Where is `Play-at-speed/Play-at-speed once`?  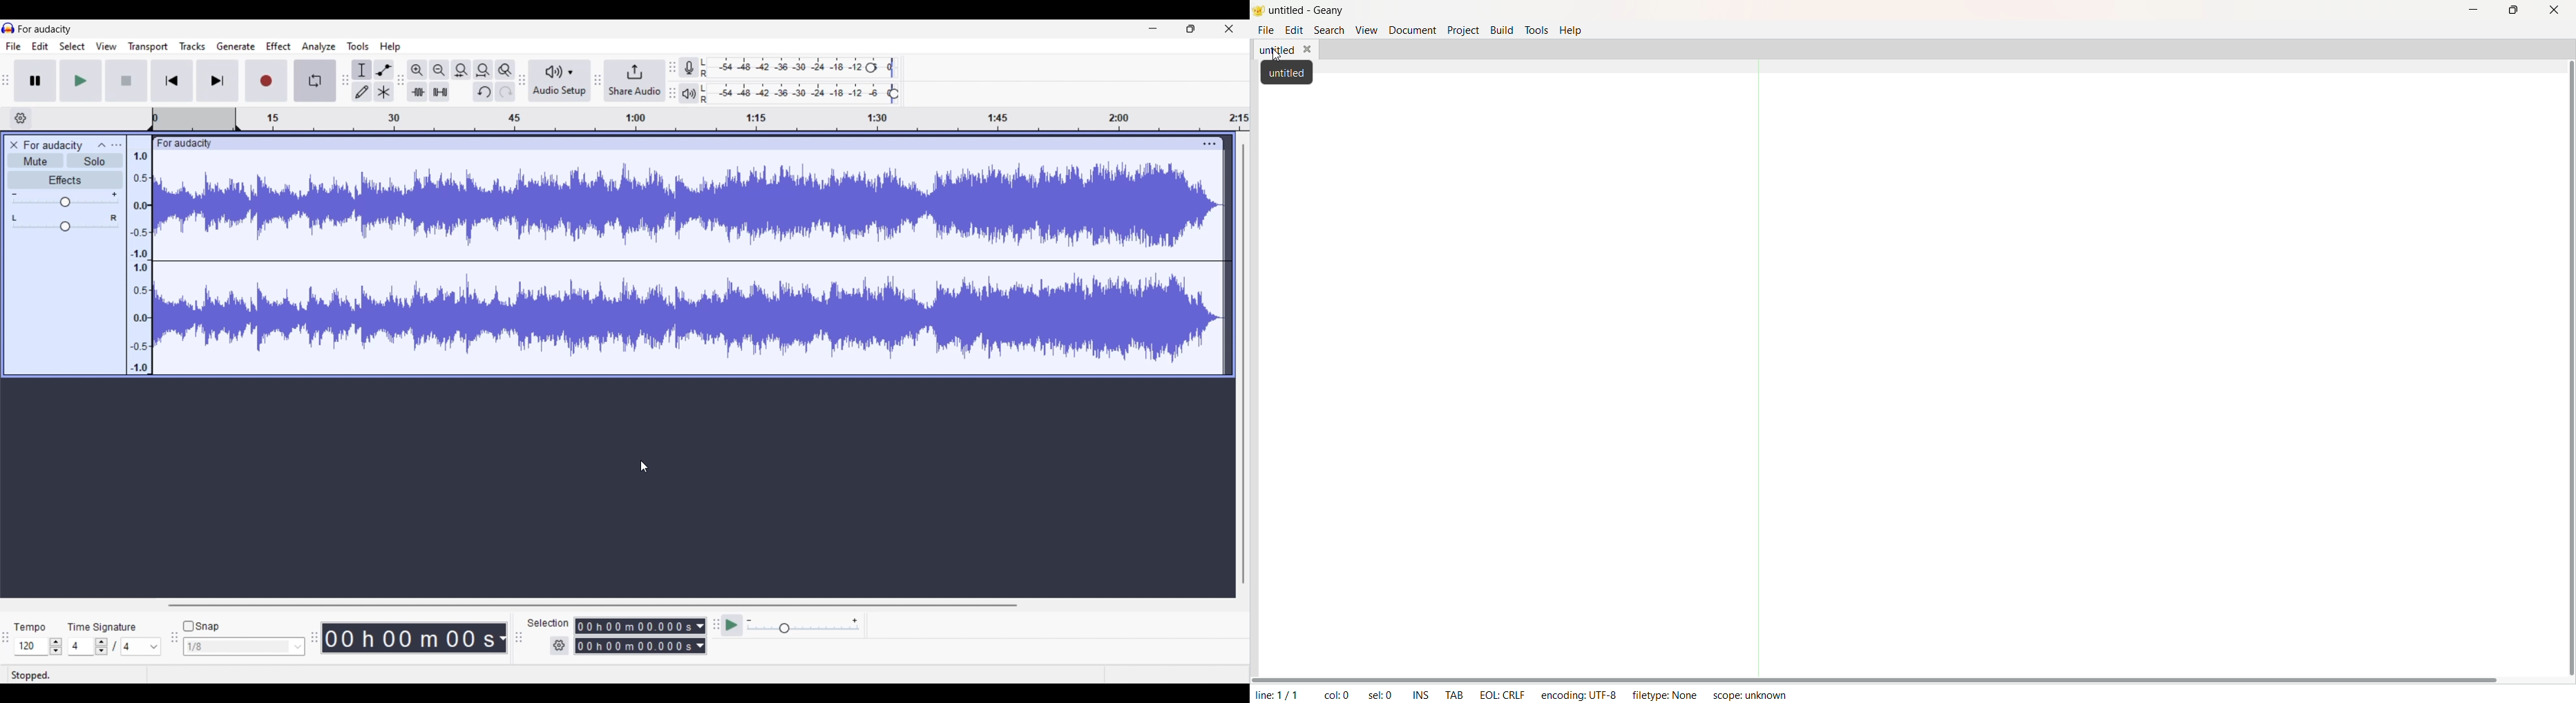
Play-at-speed/Play-at-speed once is located at coordinates (733, 626).